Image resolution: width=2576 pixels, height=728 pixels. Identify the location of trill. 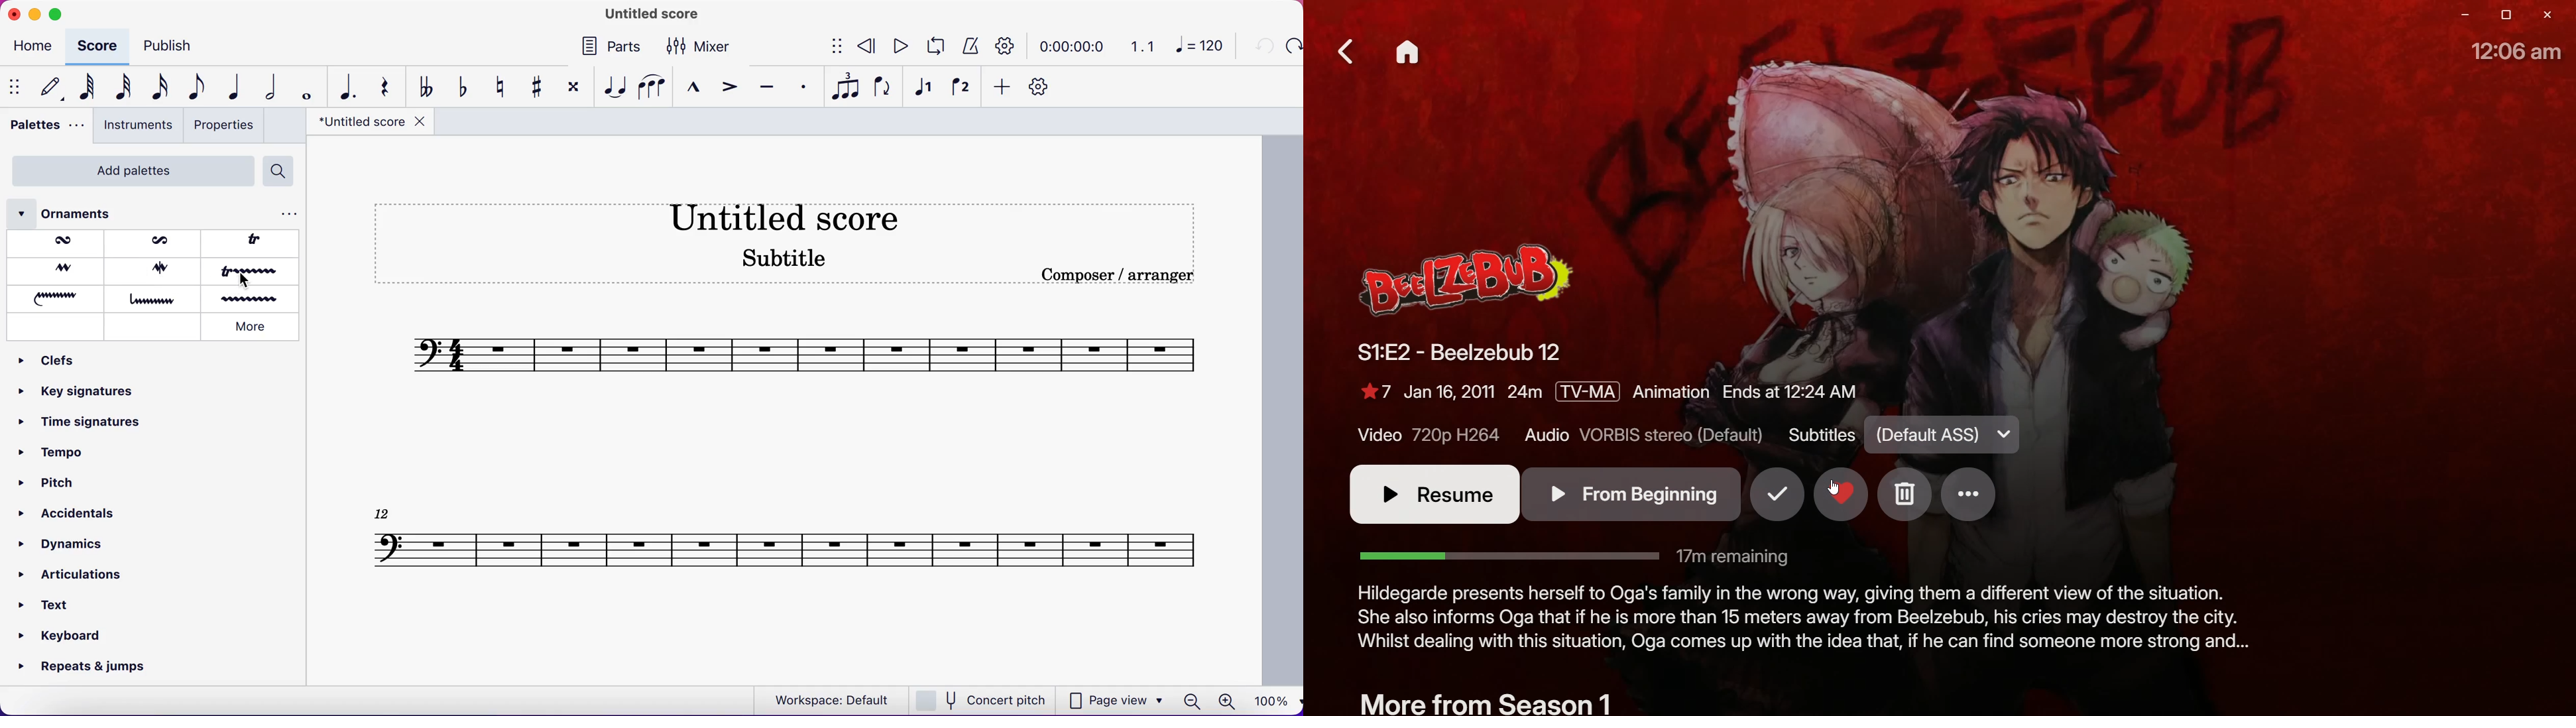
(257, 243).